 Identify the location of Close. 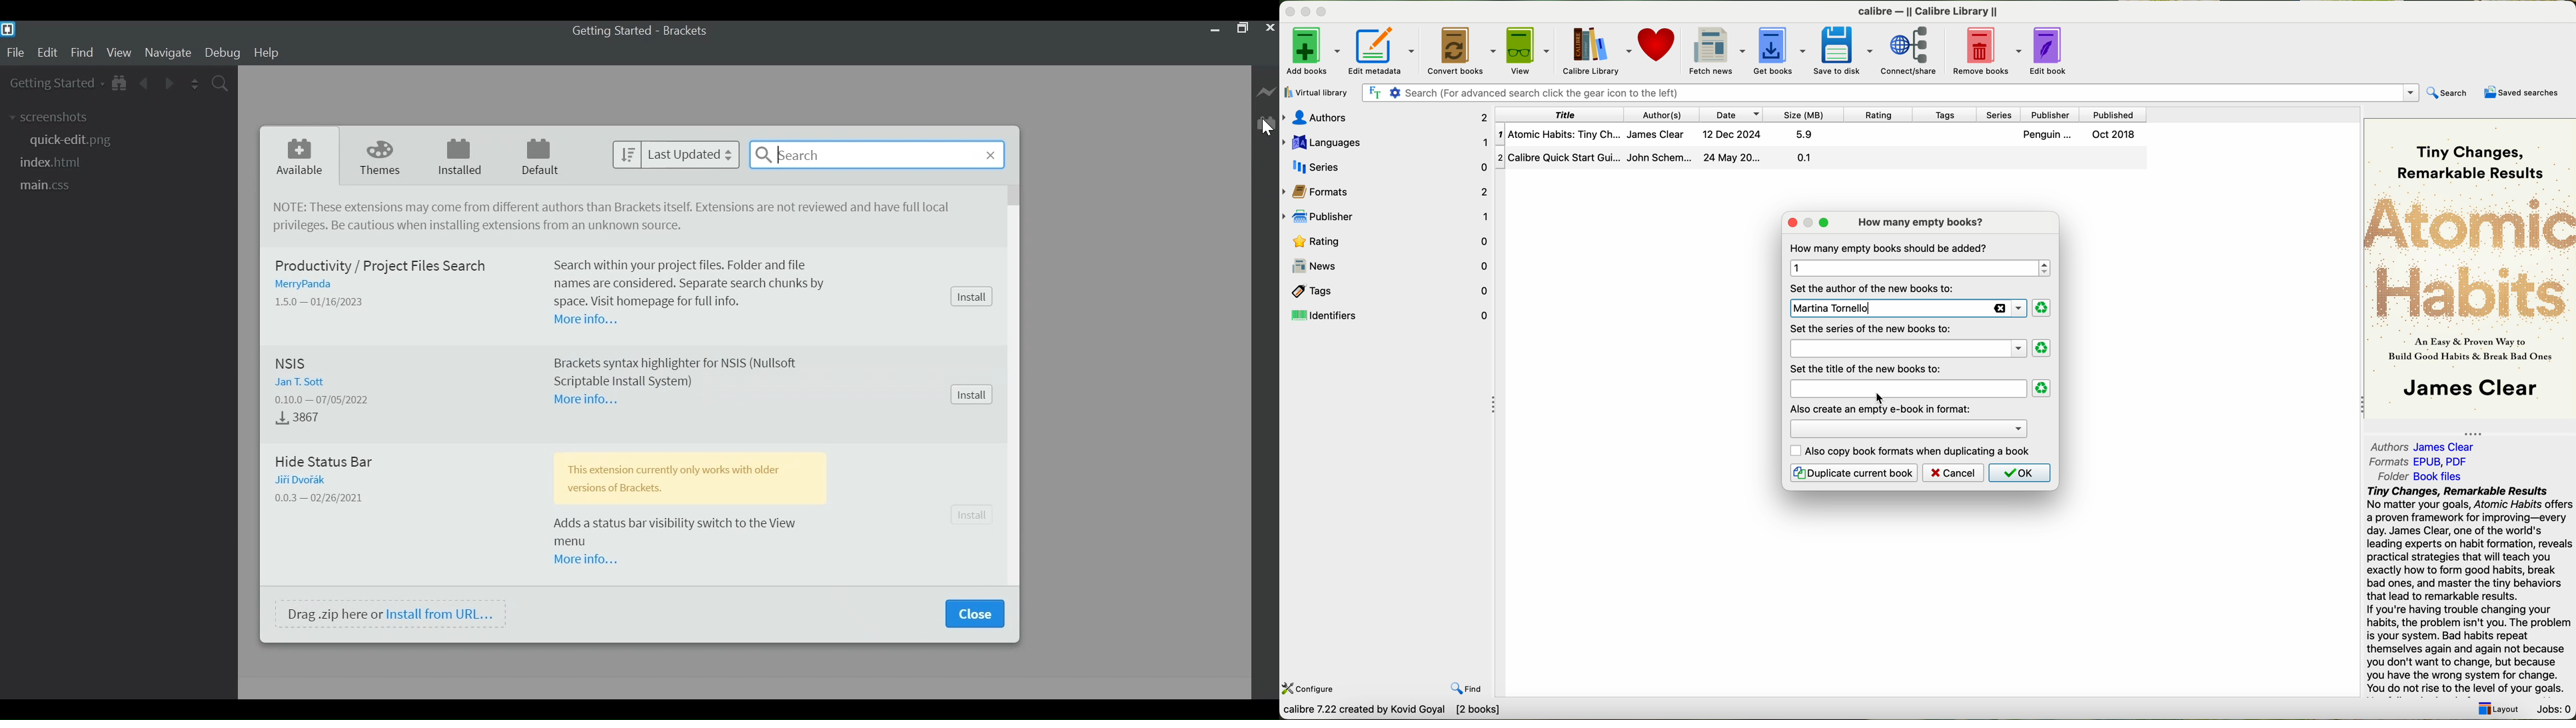
(1269, 29).